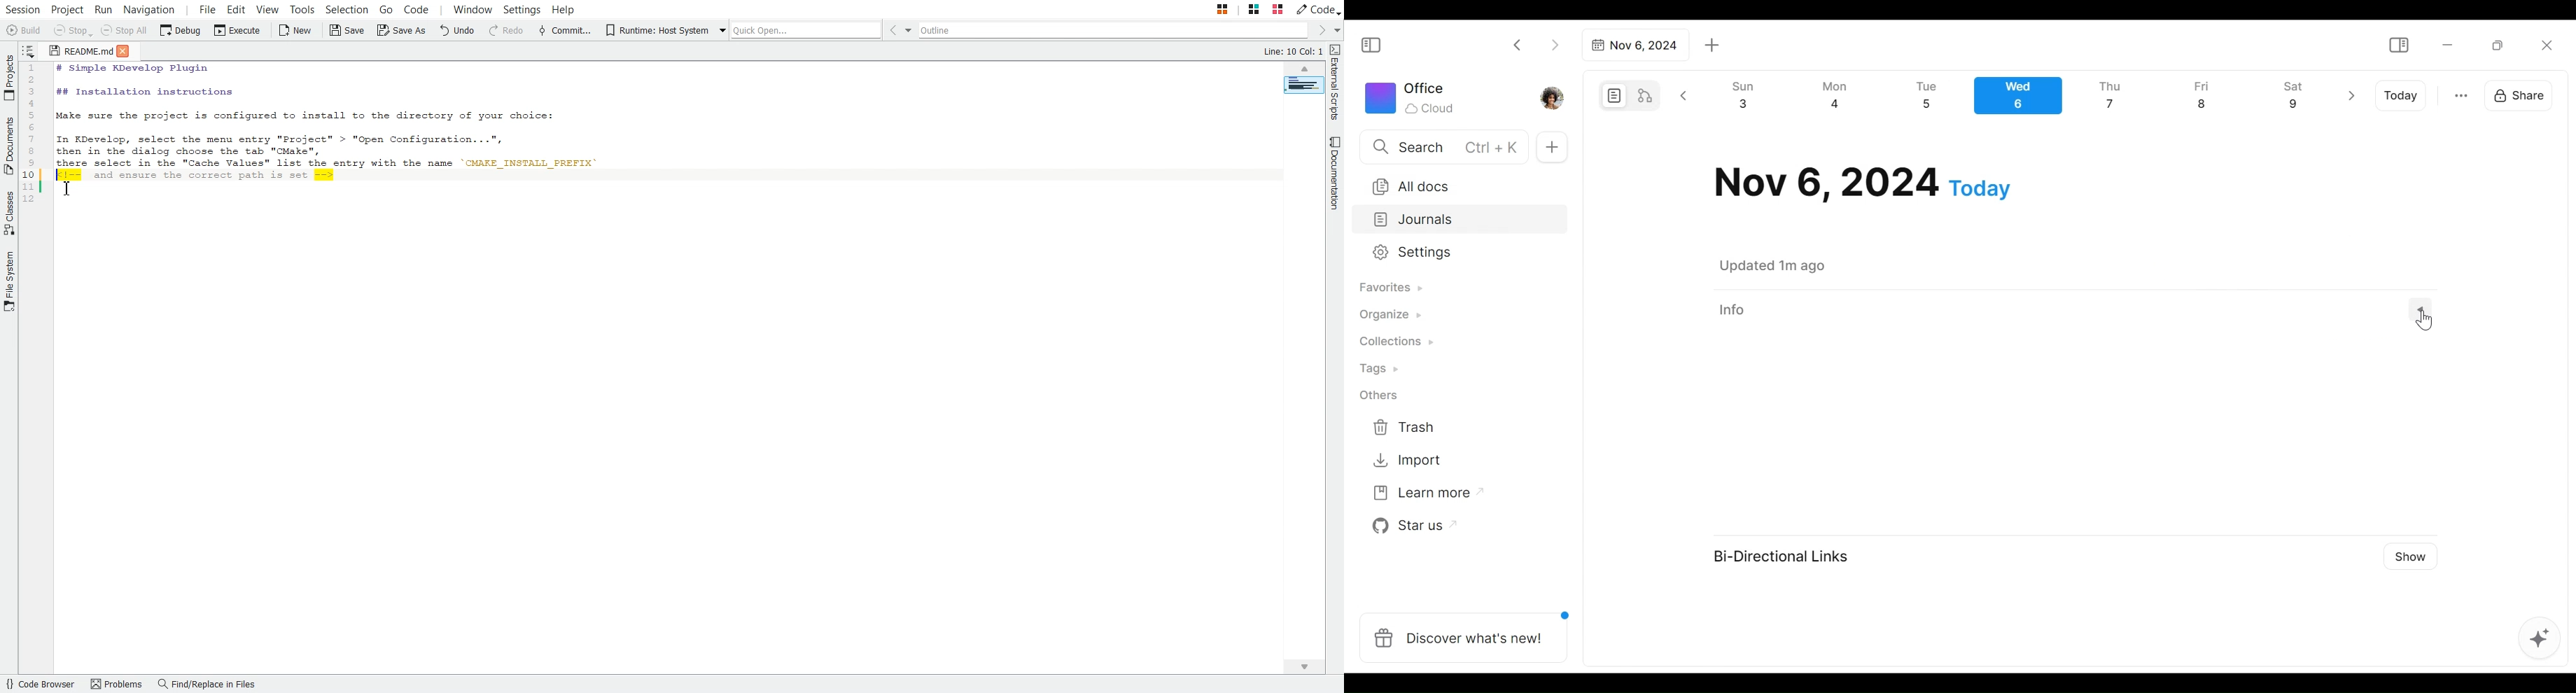  Describe the element at coordinates (2402, 96) in the screenshot. I see `Today` at that location.